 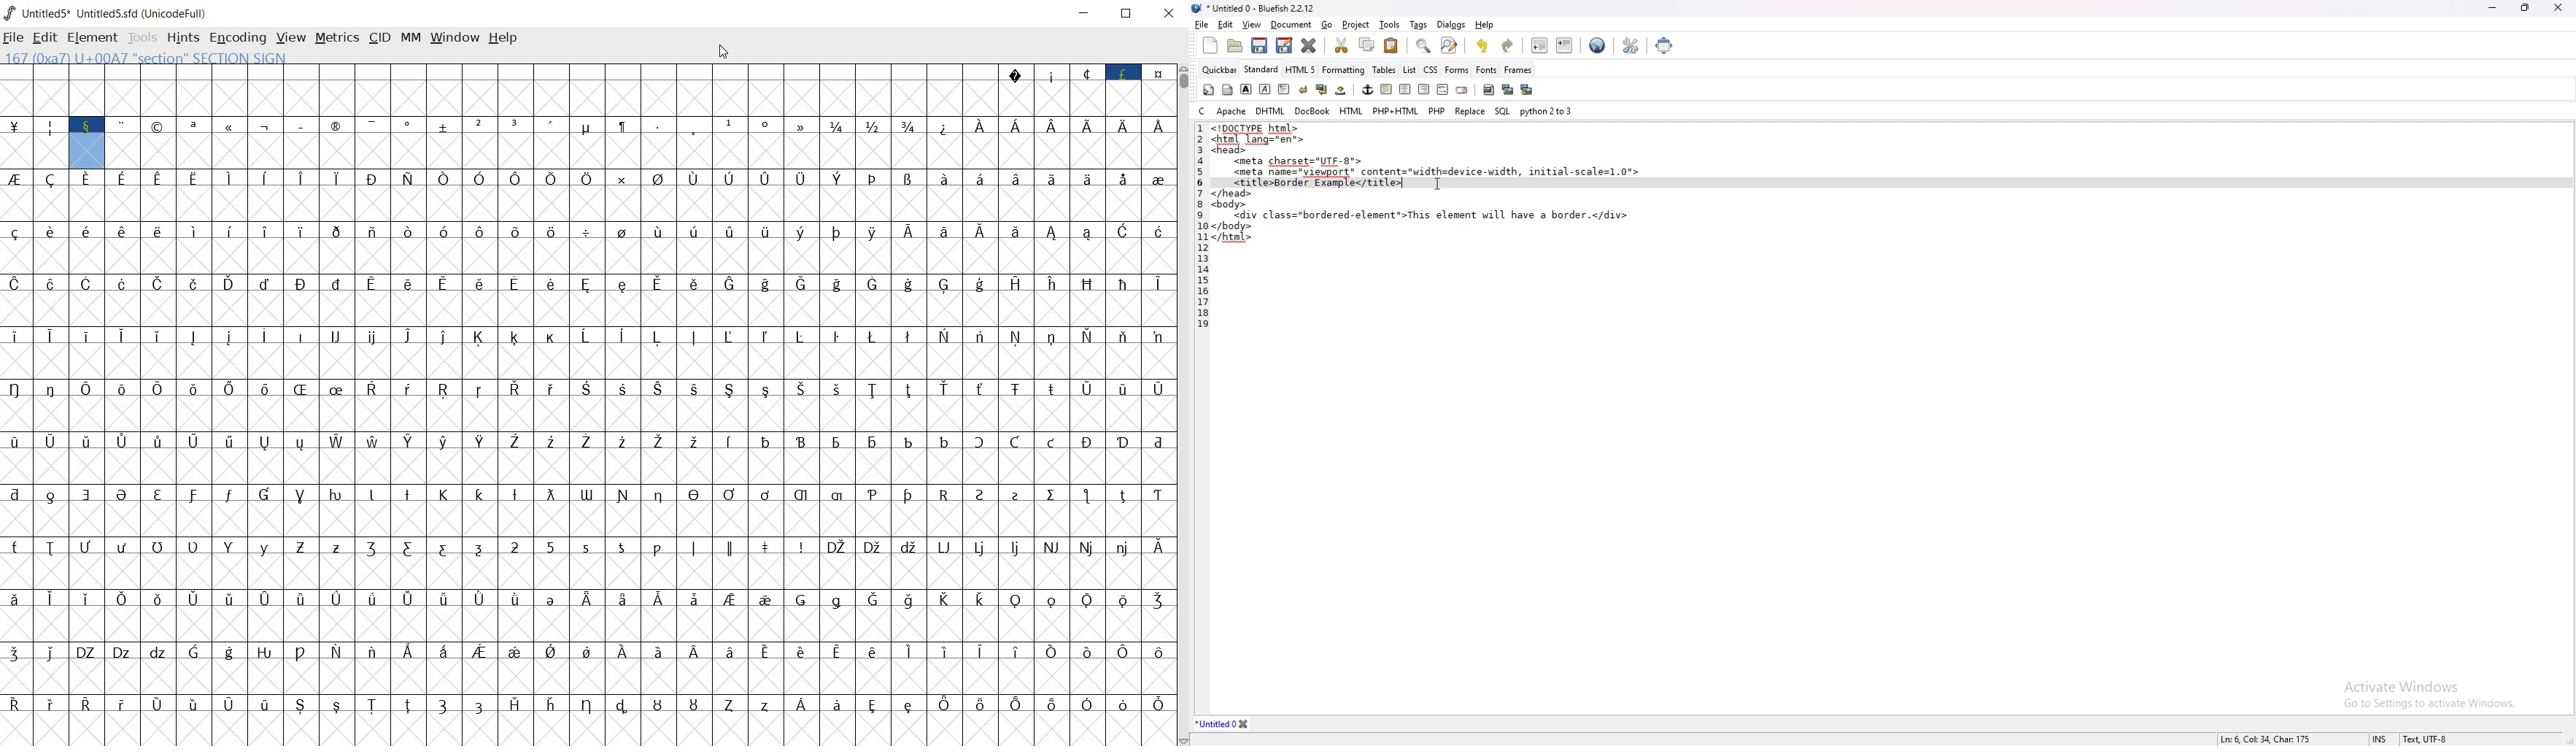 What do you see at coordinates (1084, 90) in the screenshot?
I see `special characters` at bounding box center [1084, 90].